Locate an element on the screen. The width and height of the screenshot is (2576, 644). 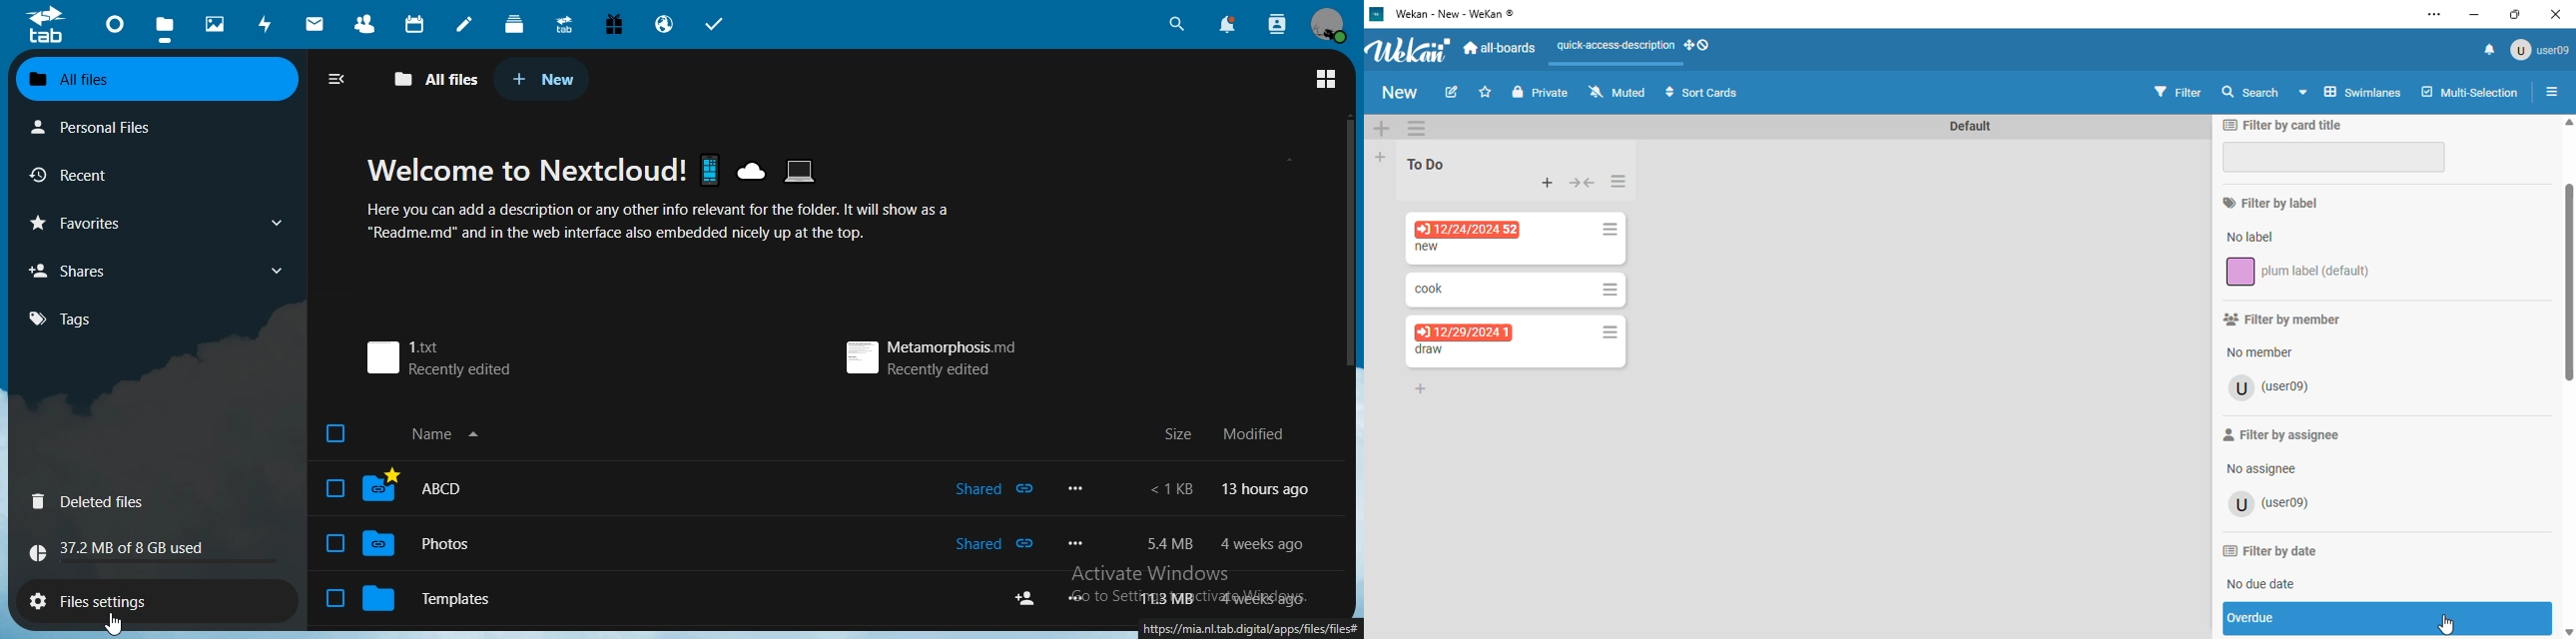
edit is located at coordinates (1453, 91).